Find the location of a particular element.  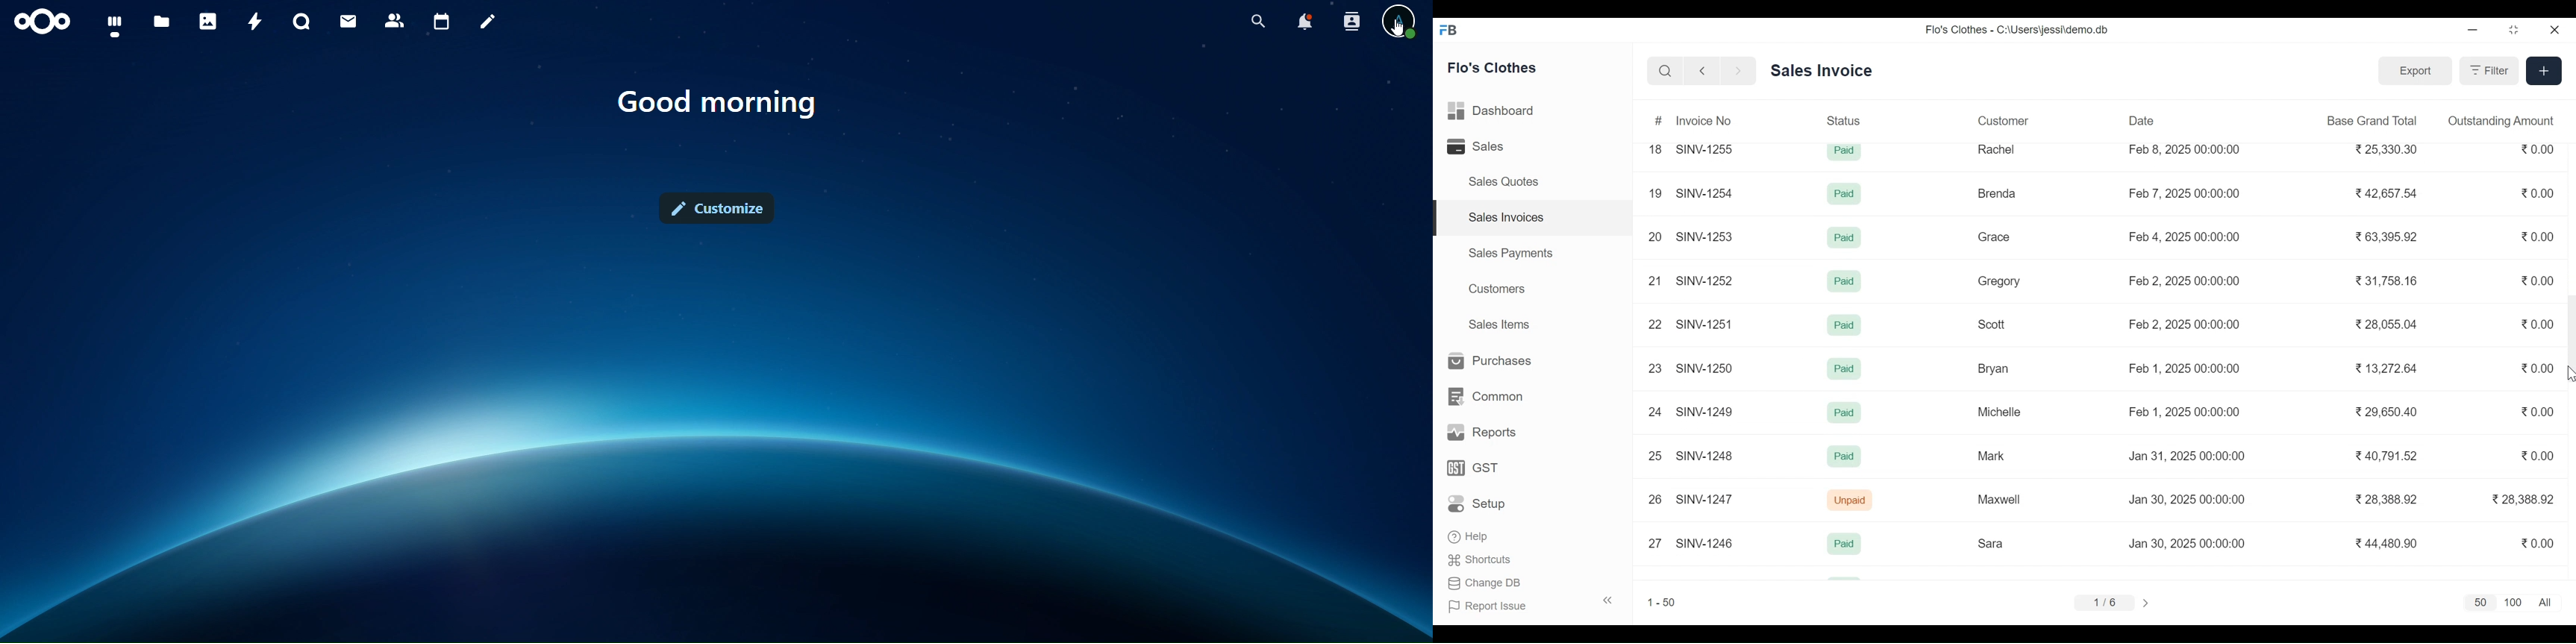

SINV-1253 is located at coordinates (1706, 235).